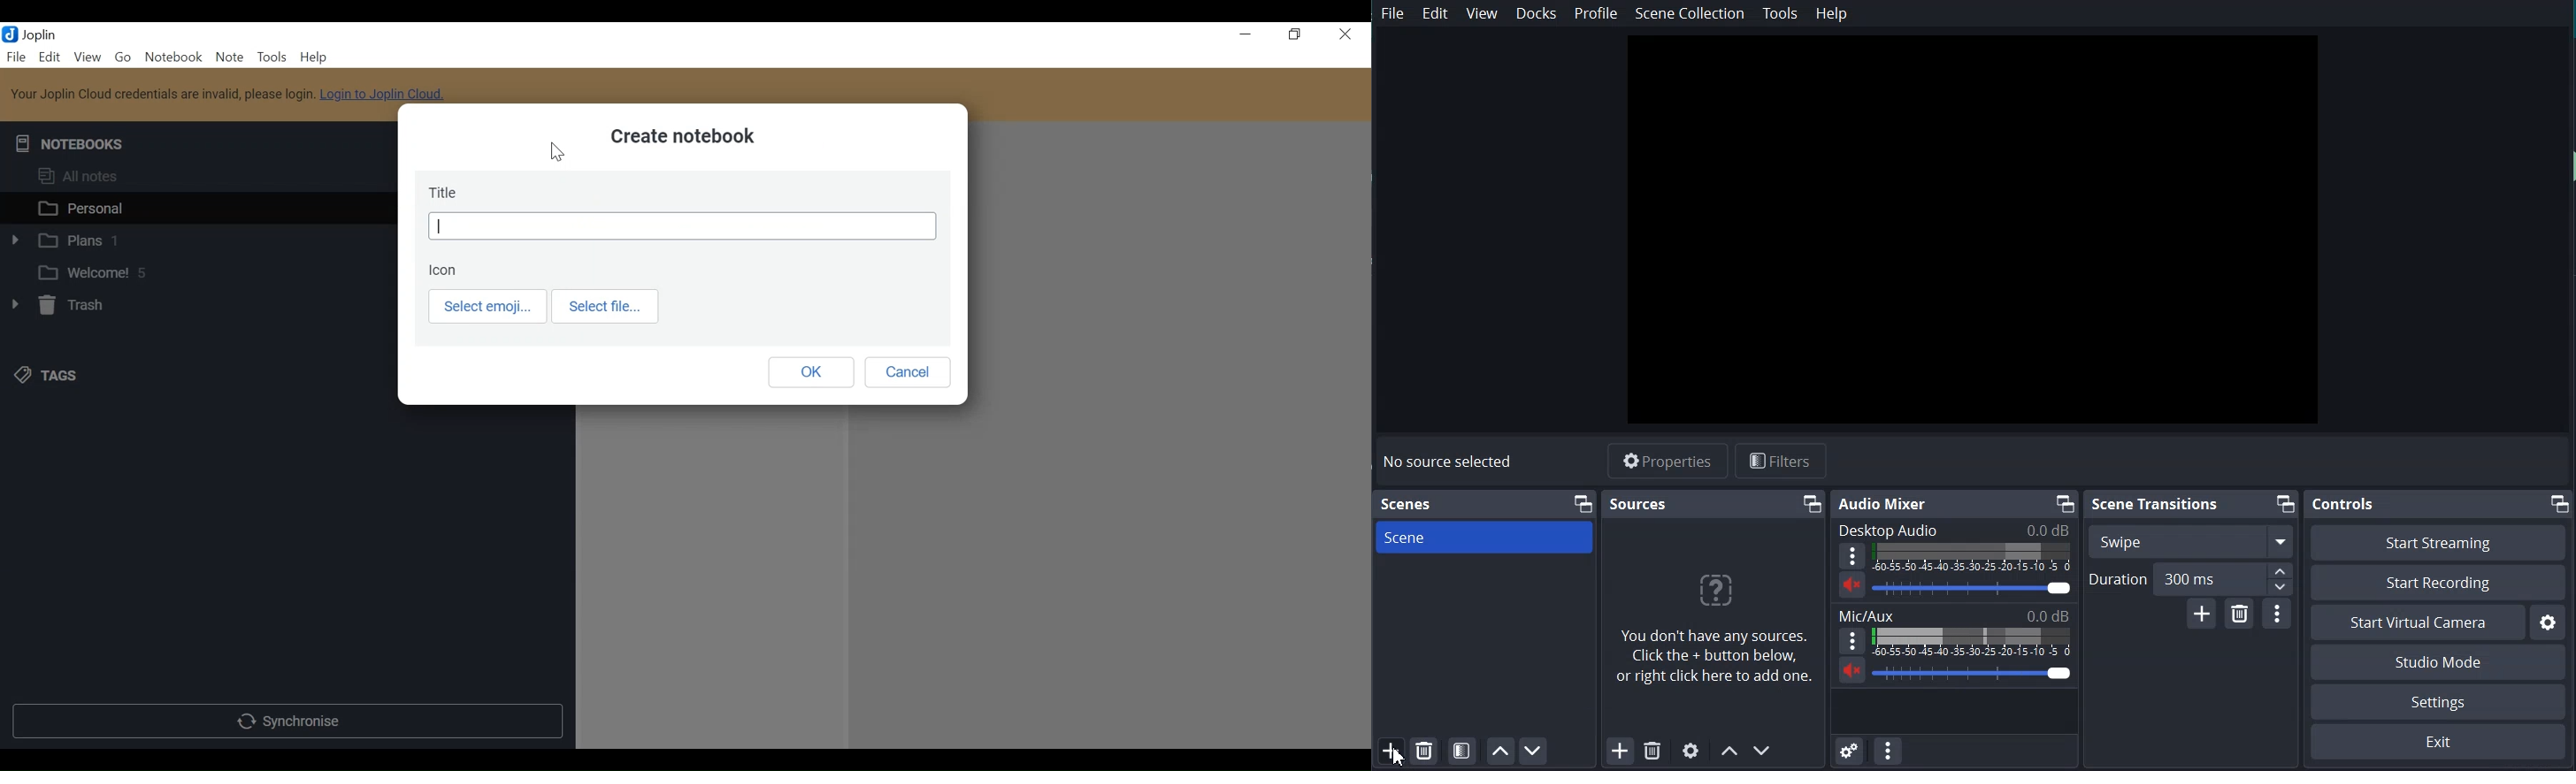 This screenshot has width=2576, height=784. Describe the element at coordinates (44, 375) in the screenshot. I see `Tags` at that location.